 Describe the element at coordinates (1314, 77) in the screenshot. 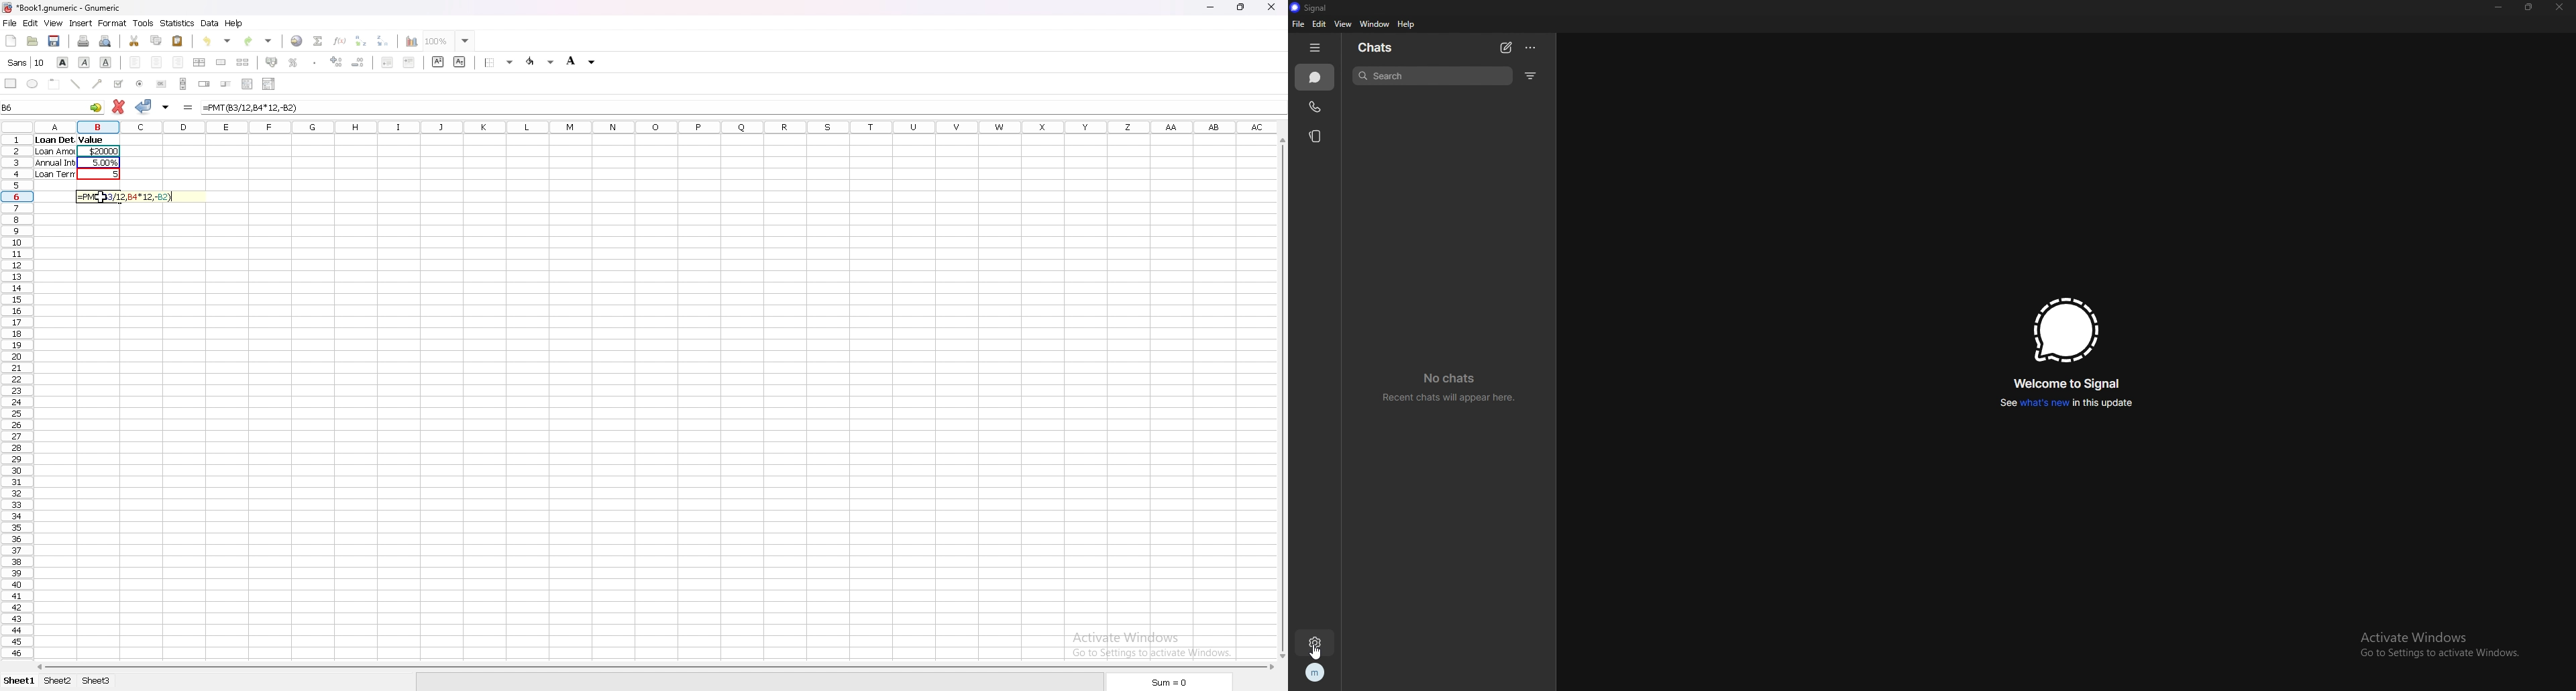

I see `chats` at that location.